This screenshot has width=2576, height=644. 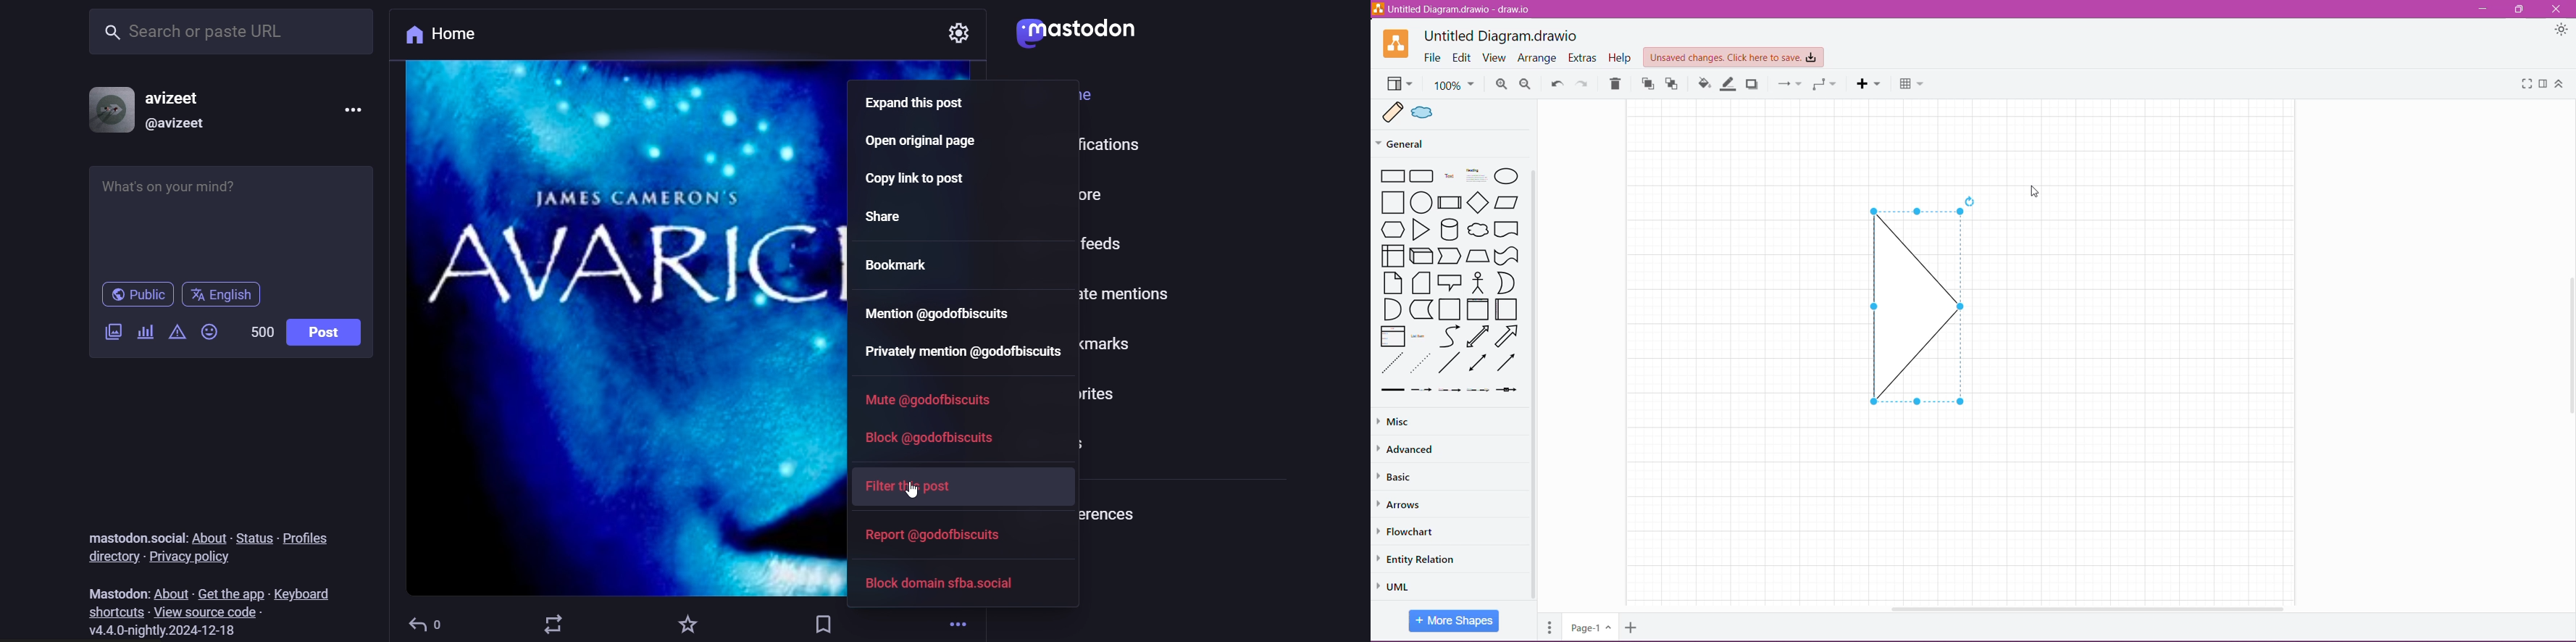 What do you see at coordinates (926, 143) in the screenshot?
I see `open original page` at bounding box center [926, 143].